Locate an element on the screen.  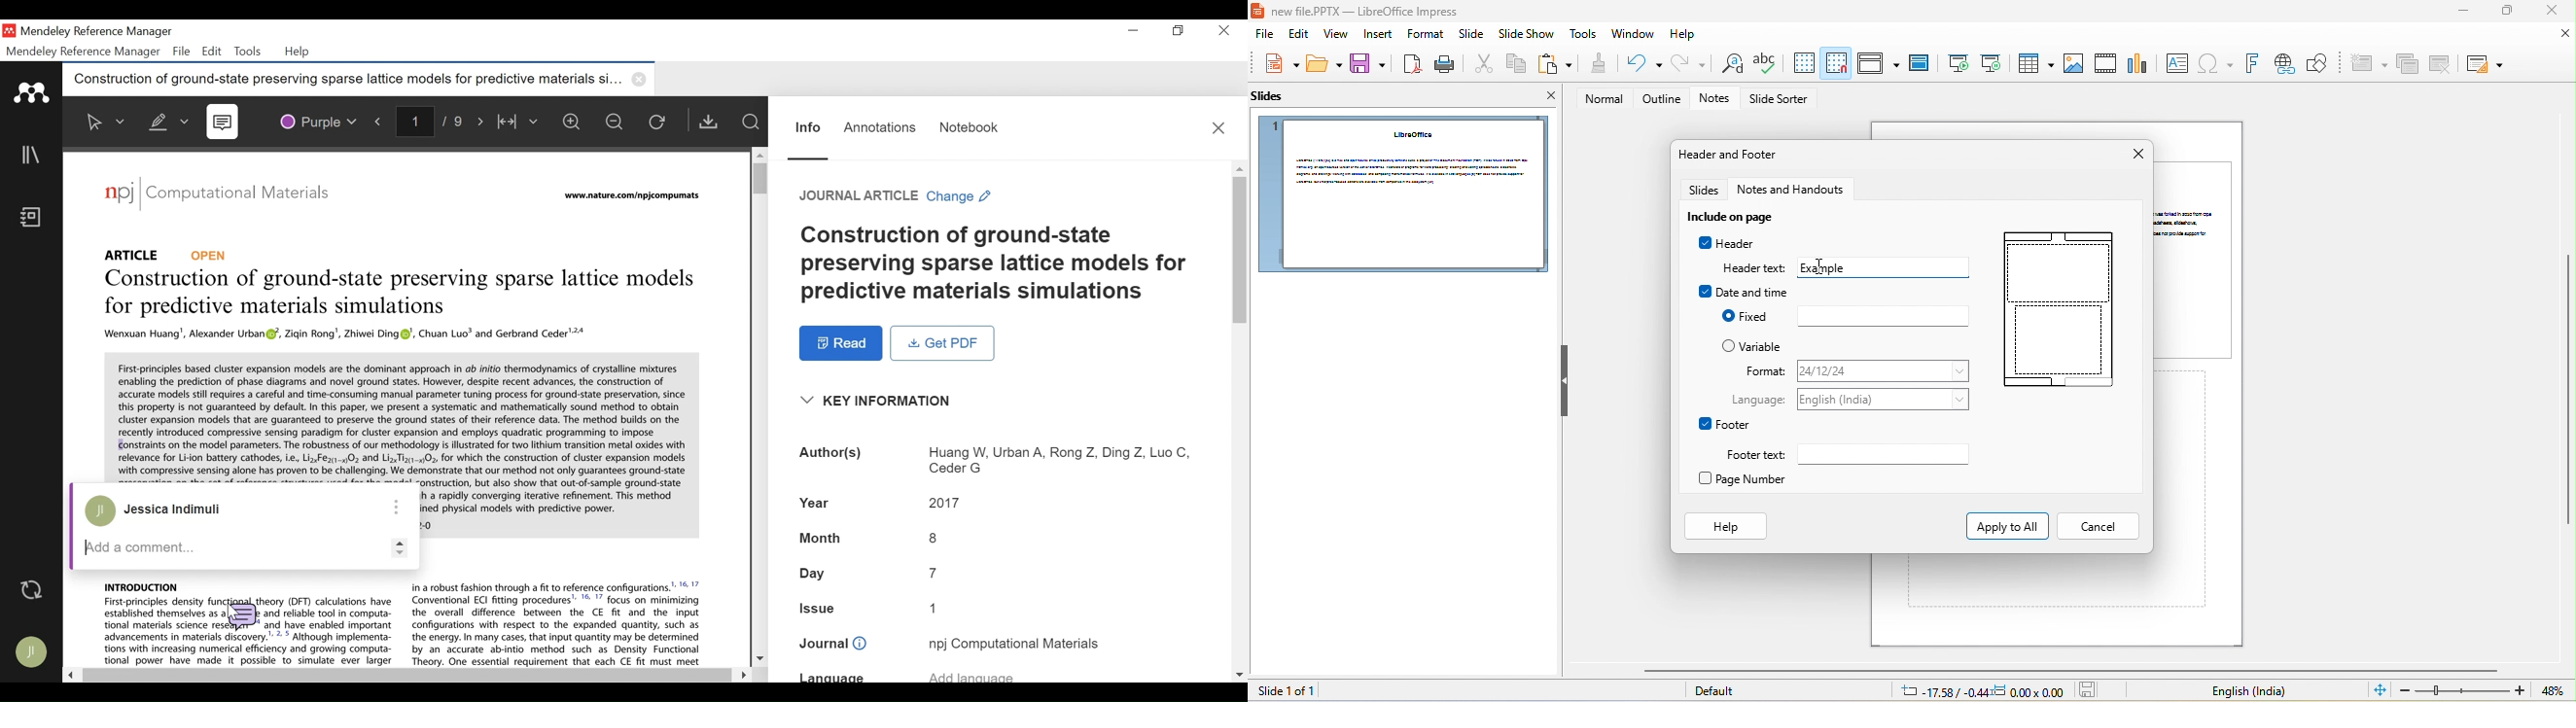
Scroll down is located at coordinates (1240, 675).